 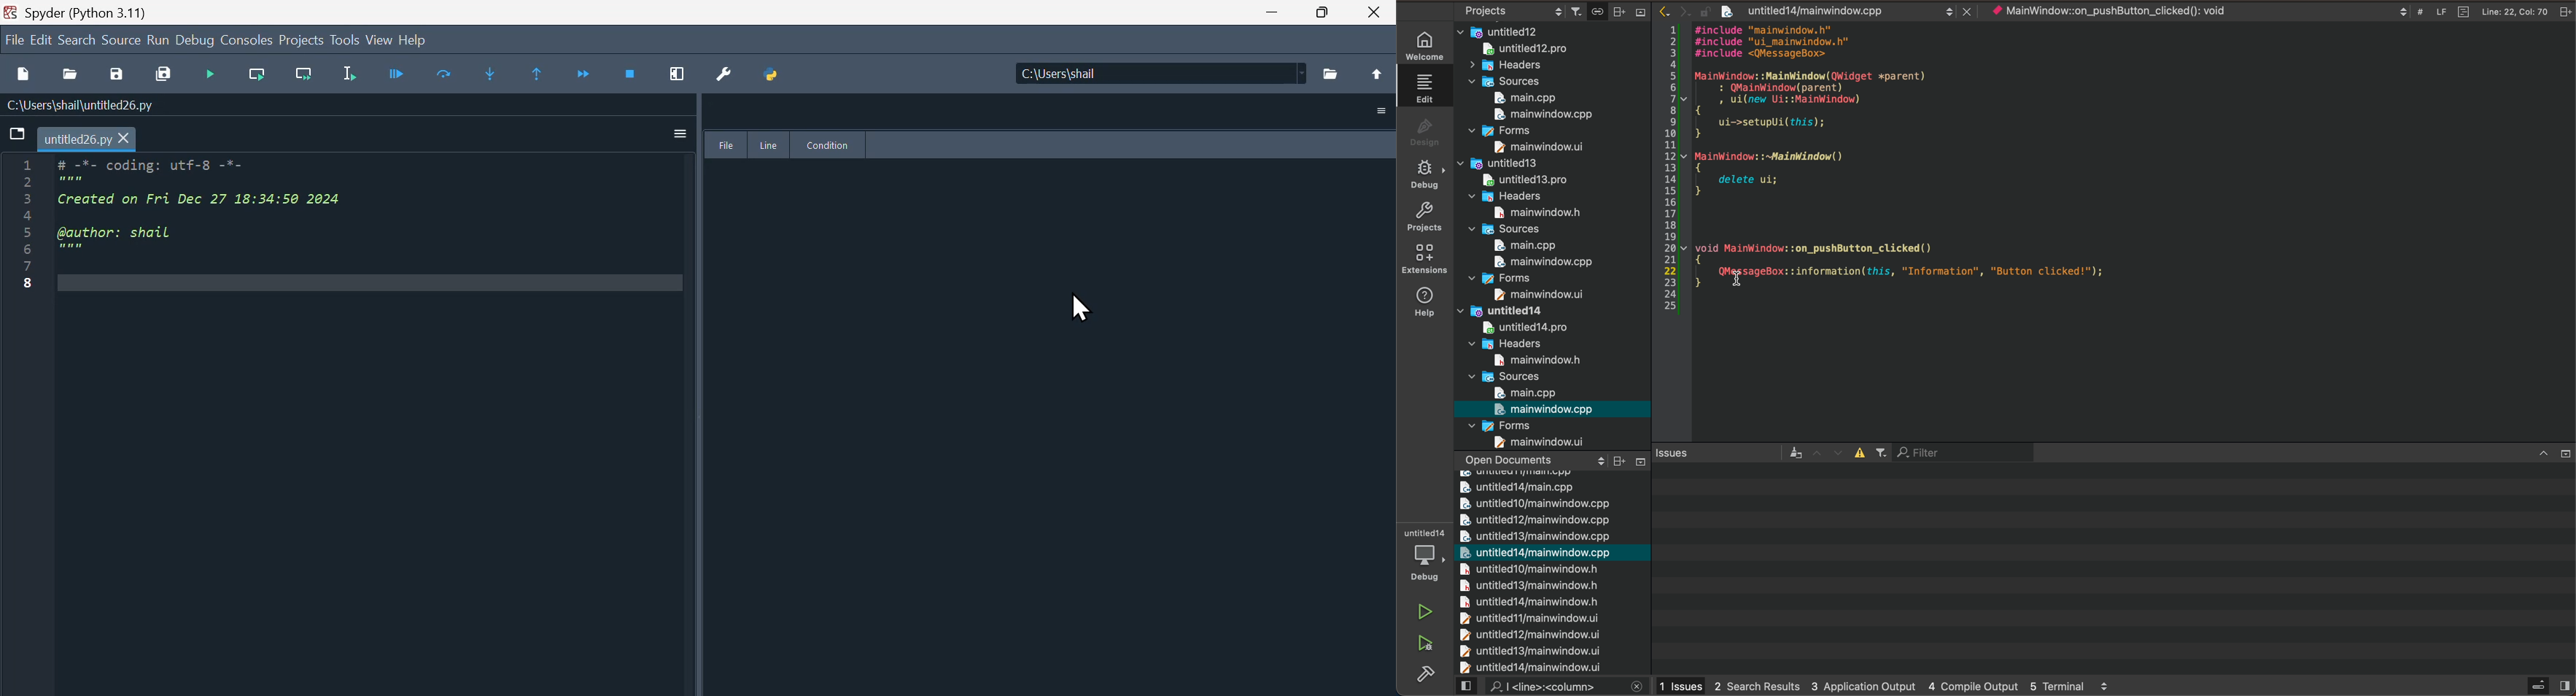 What do you see at coordinates (160, 40) in the screenshot?
I see `Run` at bounding box center [160, 40].